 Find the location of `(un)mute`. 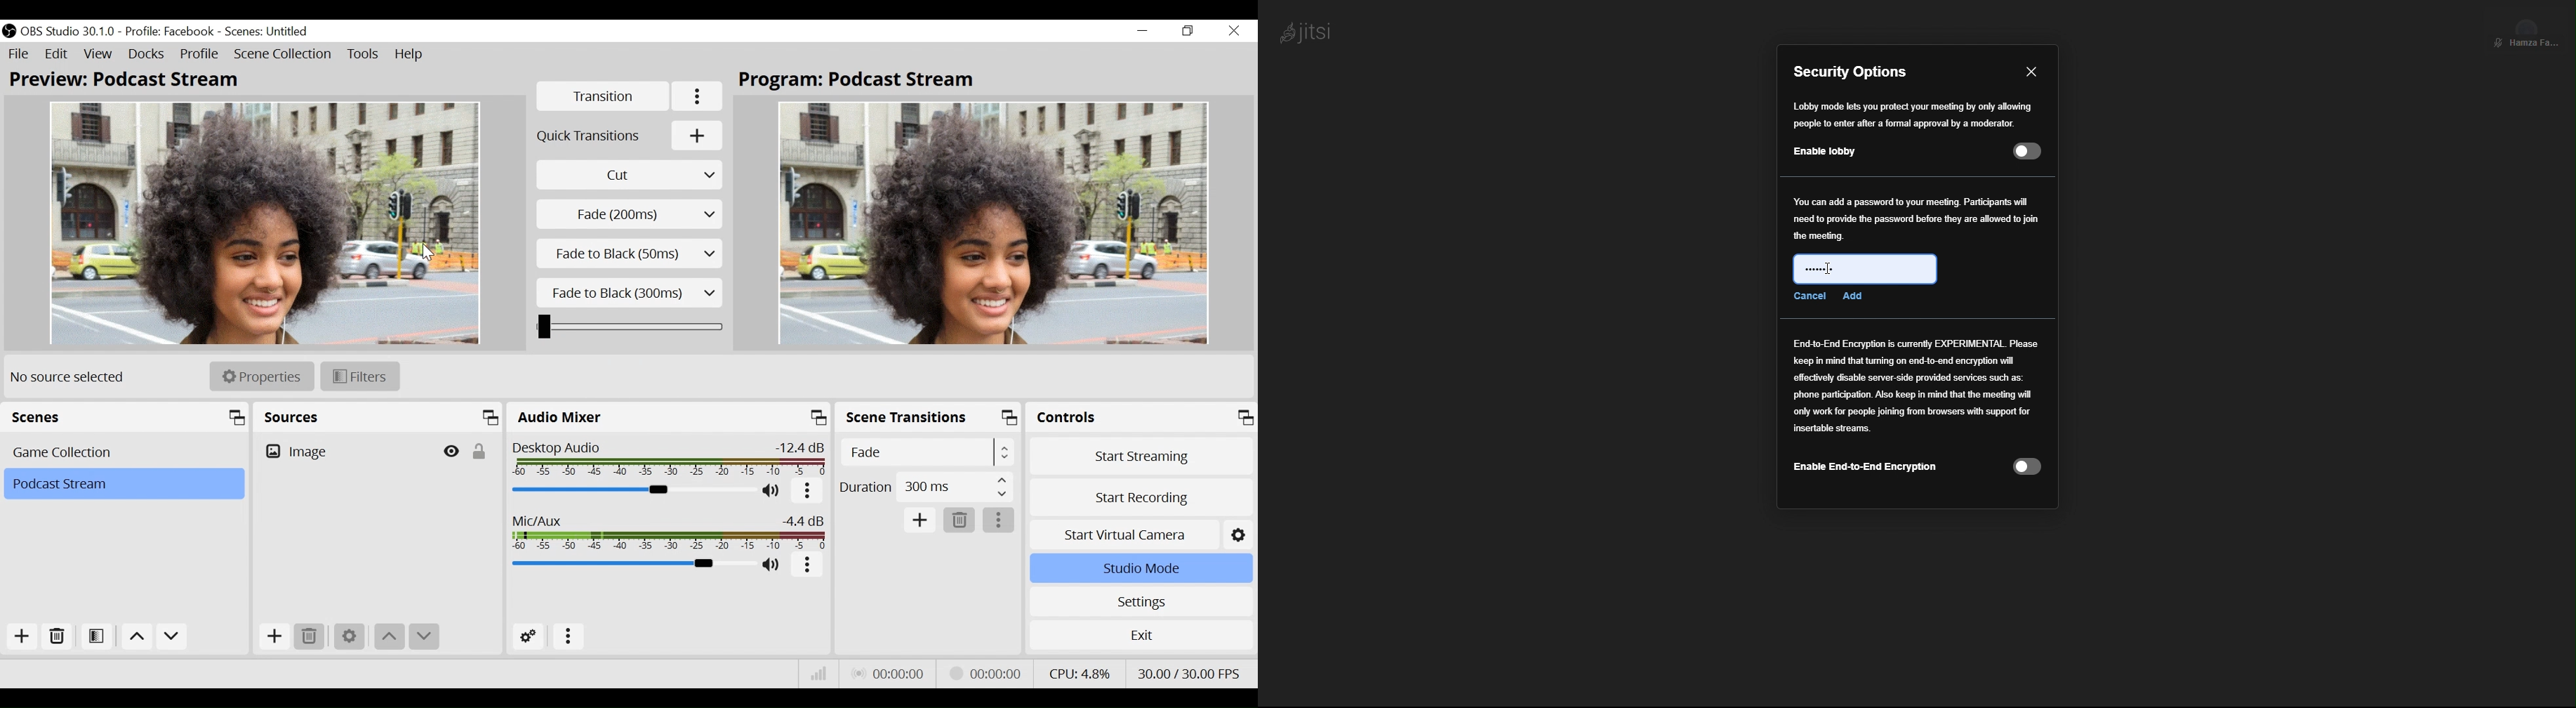

(un)mute is located at coordinates (772, 492).